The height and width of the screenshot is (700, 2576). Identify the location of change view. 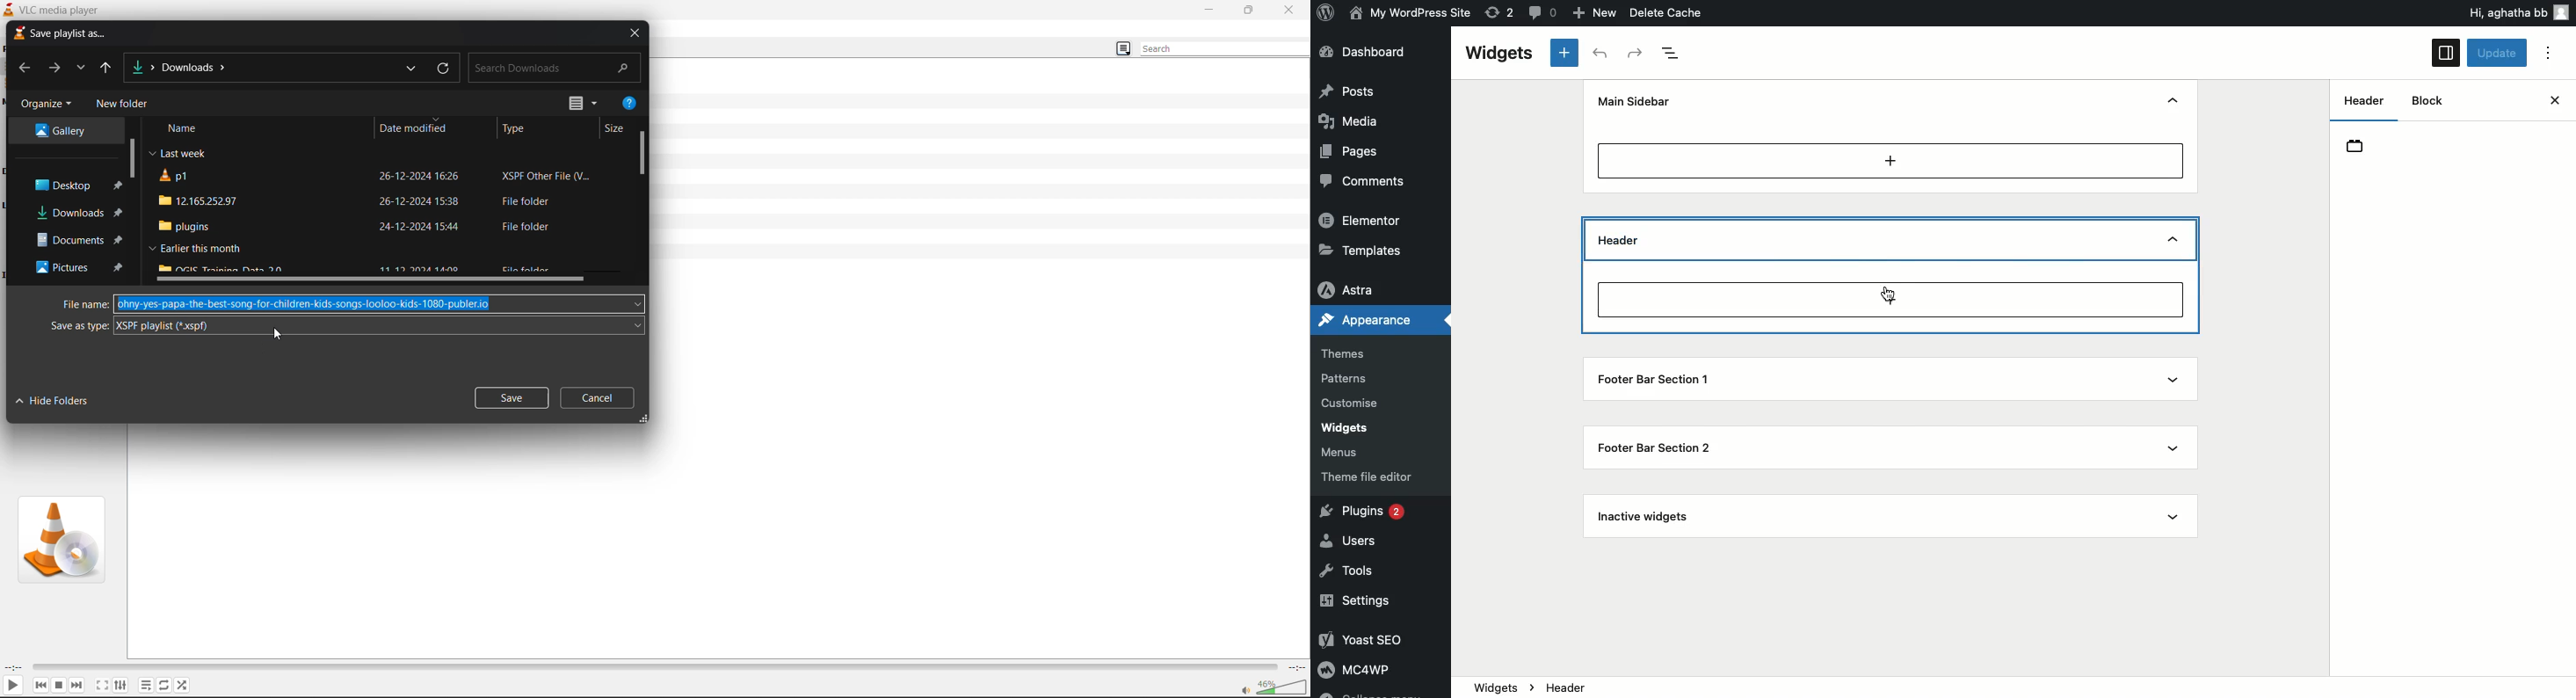
(584, 104).